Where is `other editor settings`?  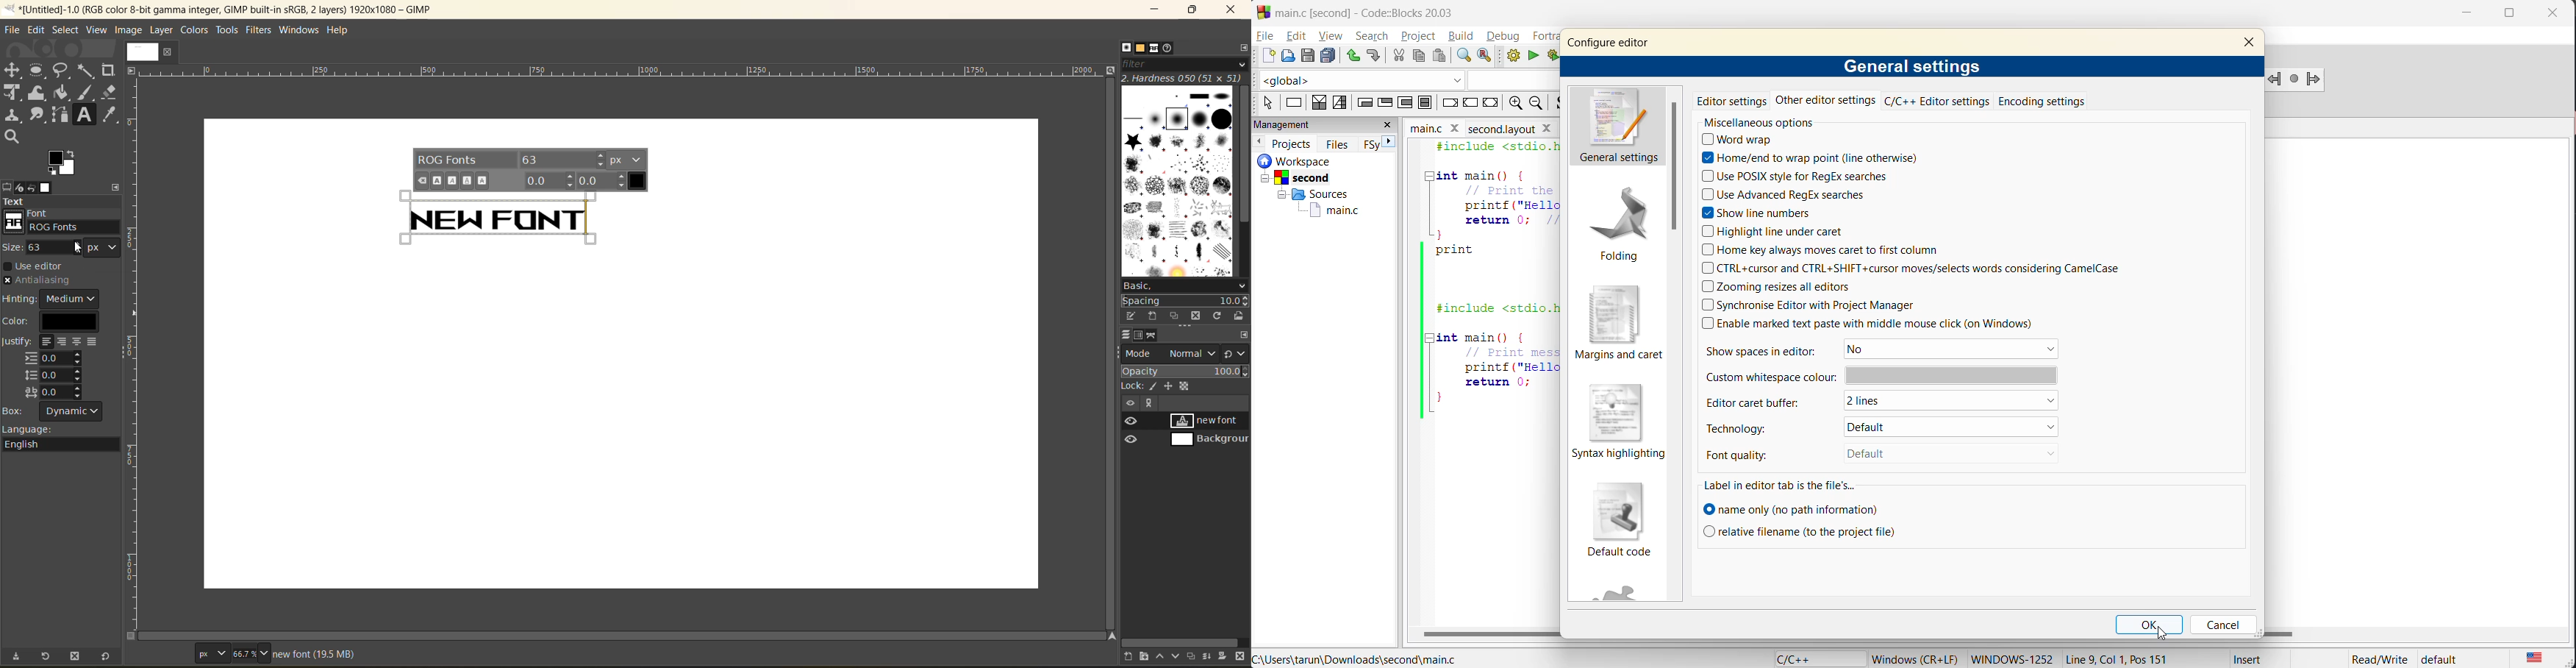 other editor settings is located at coordinates (1828, 102).